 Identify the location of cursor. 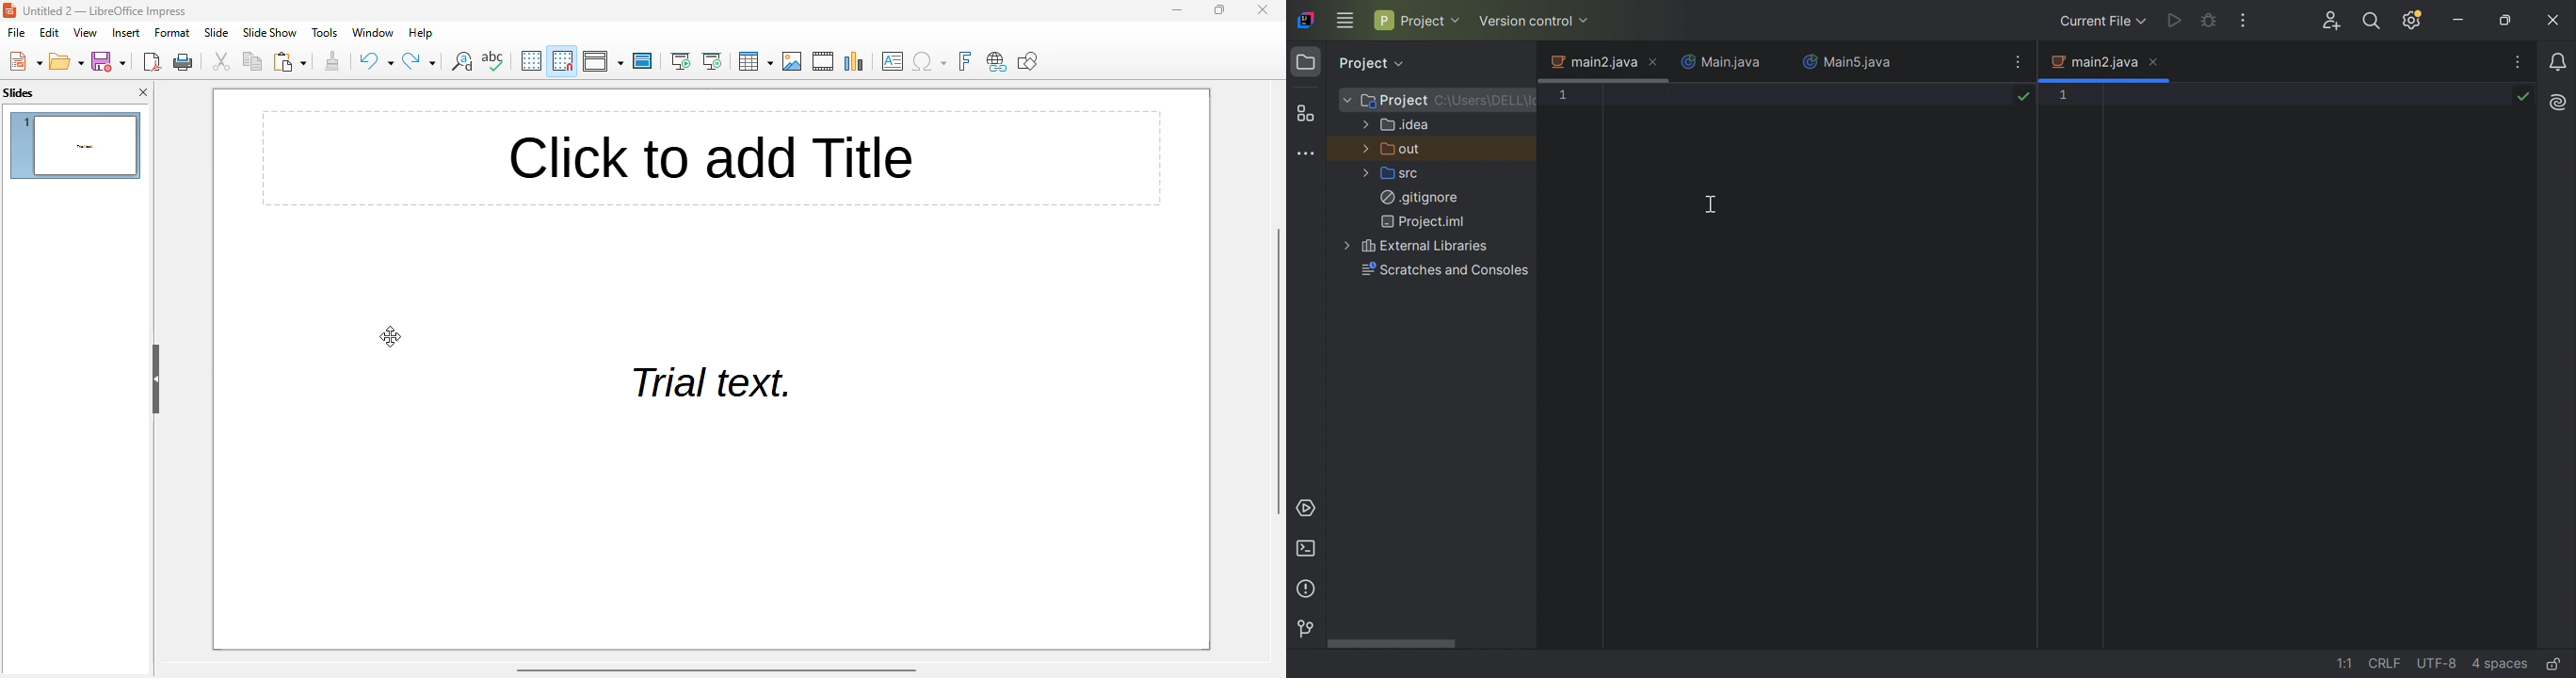
(390, 336).